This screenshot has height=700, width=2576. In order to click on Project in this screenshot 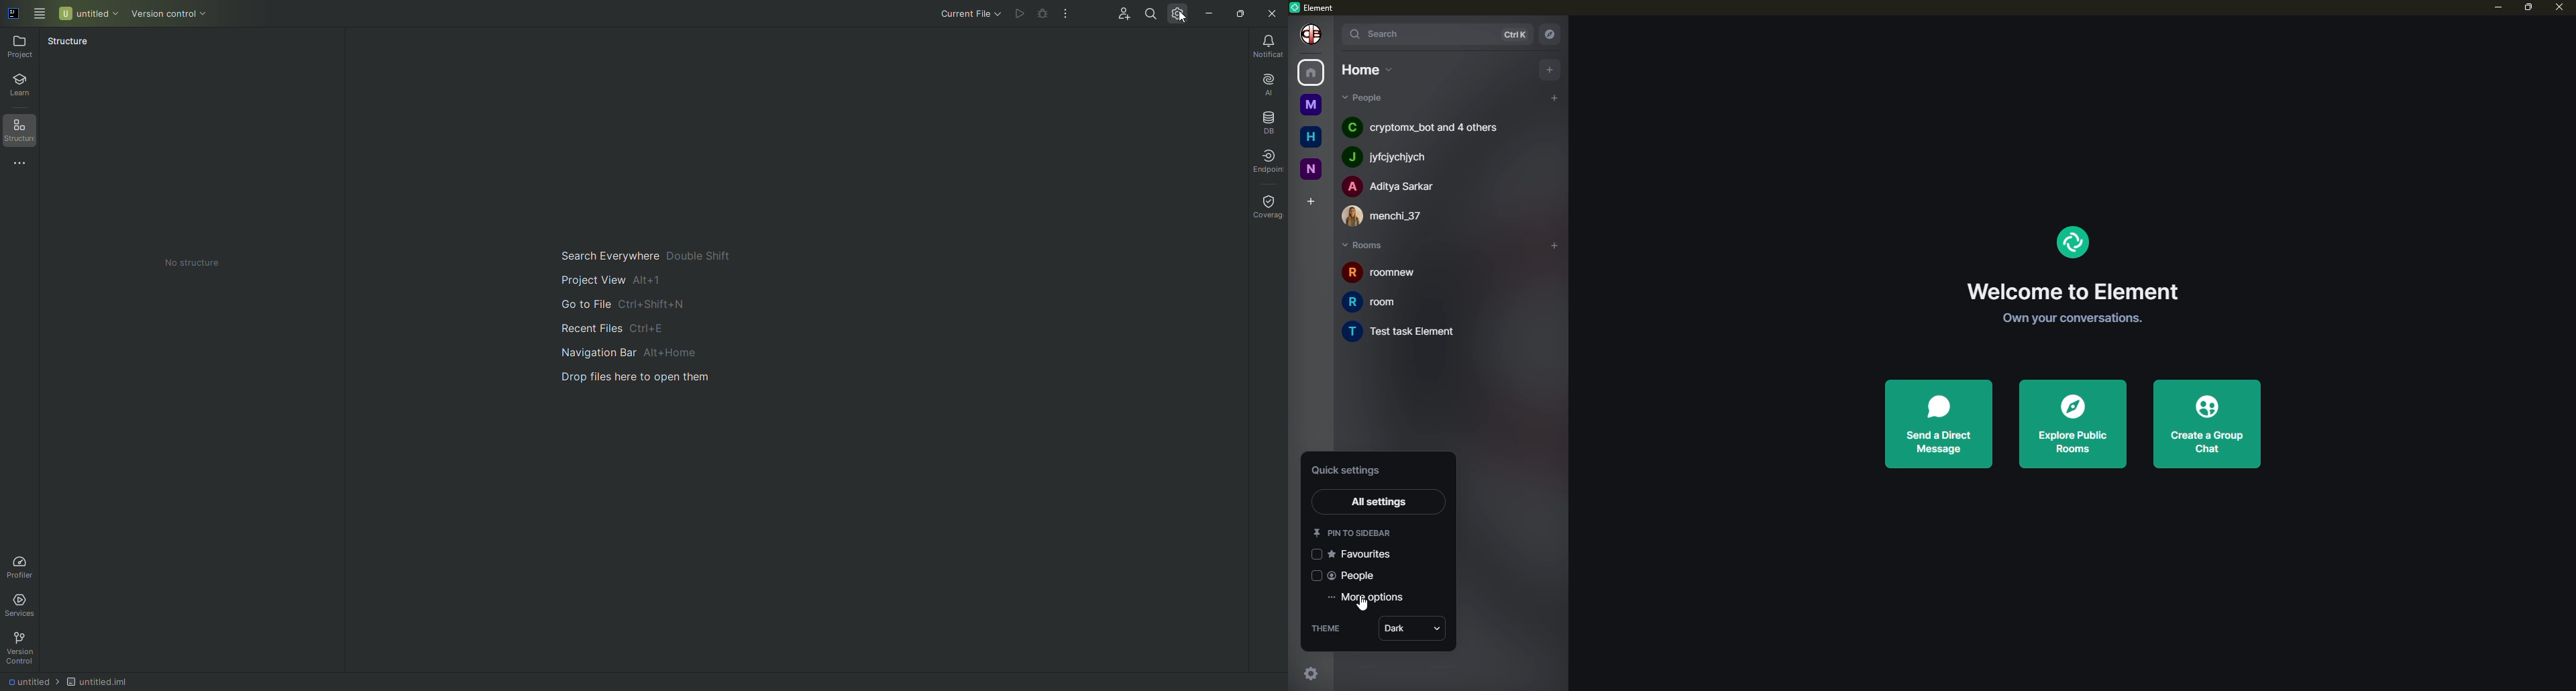, I will do `click(23, 50)`.